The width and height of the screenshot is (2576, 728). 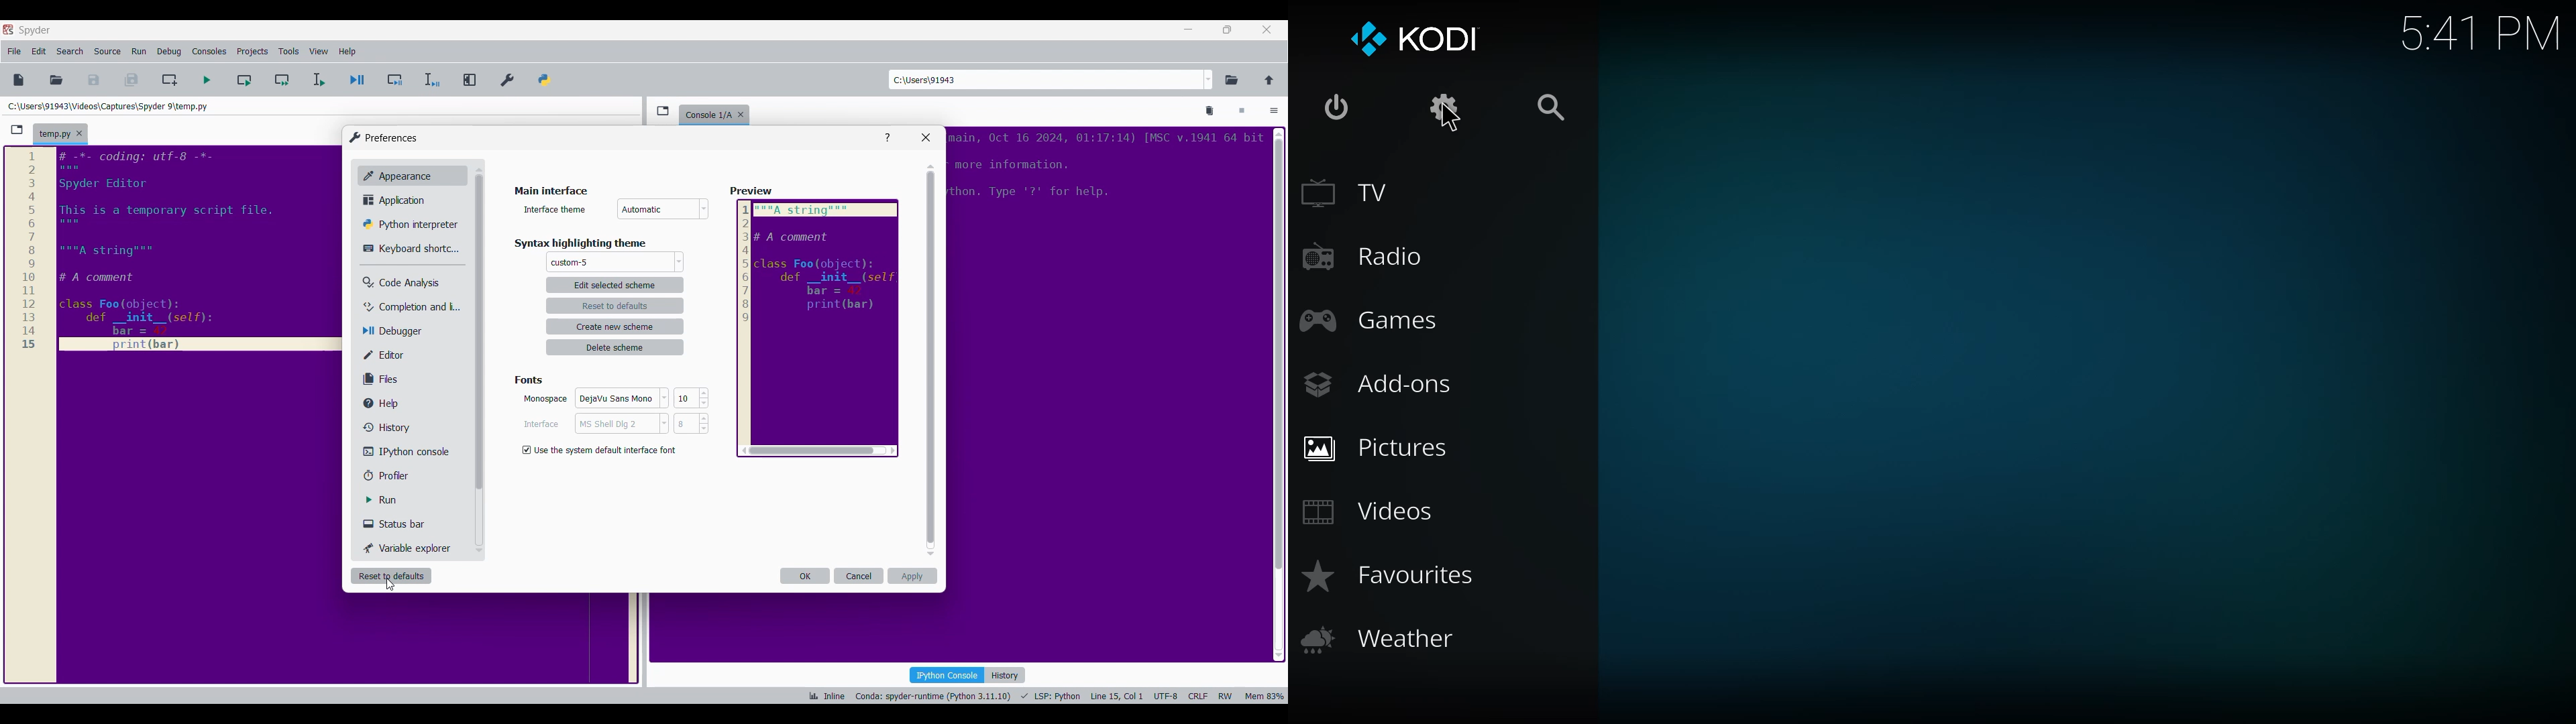 What do you see at coordinates (1165, 697) in the screenshot?
I see ` UTF-8` at bounding box center [1165, 697].